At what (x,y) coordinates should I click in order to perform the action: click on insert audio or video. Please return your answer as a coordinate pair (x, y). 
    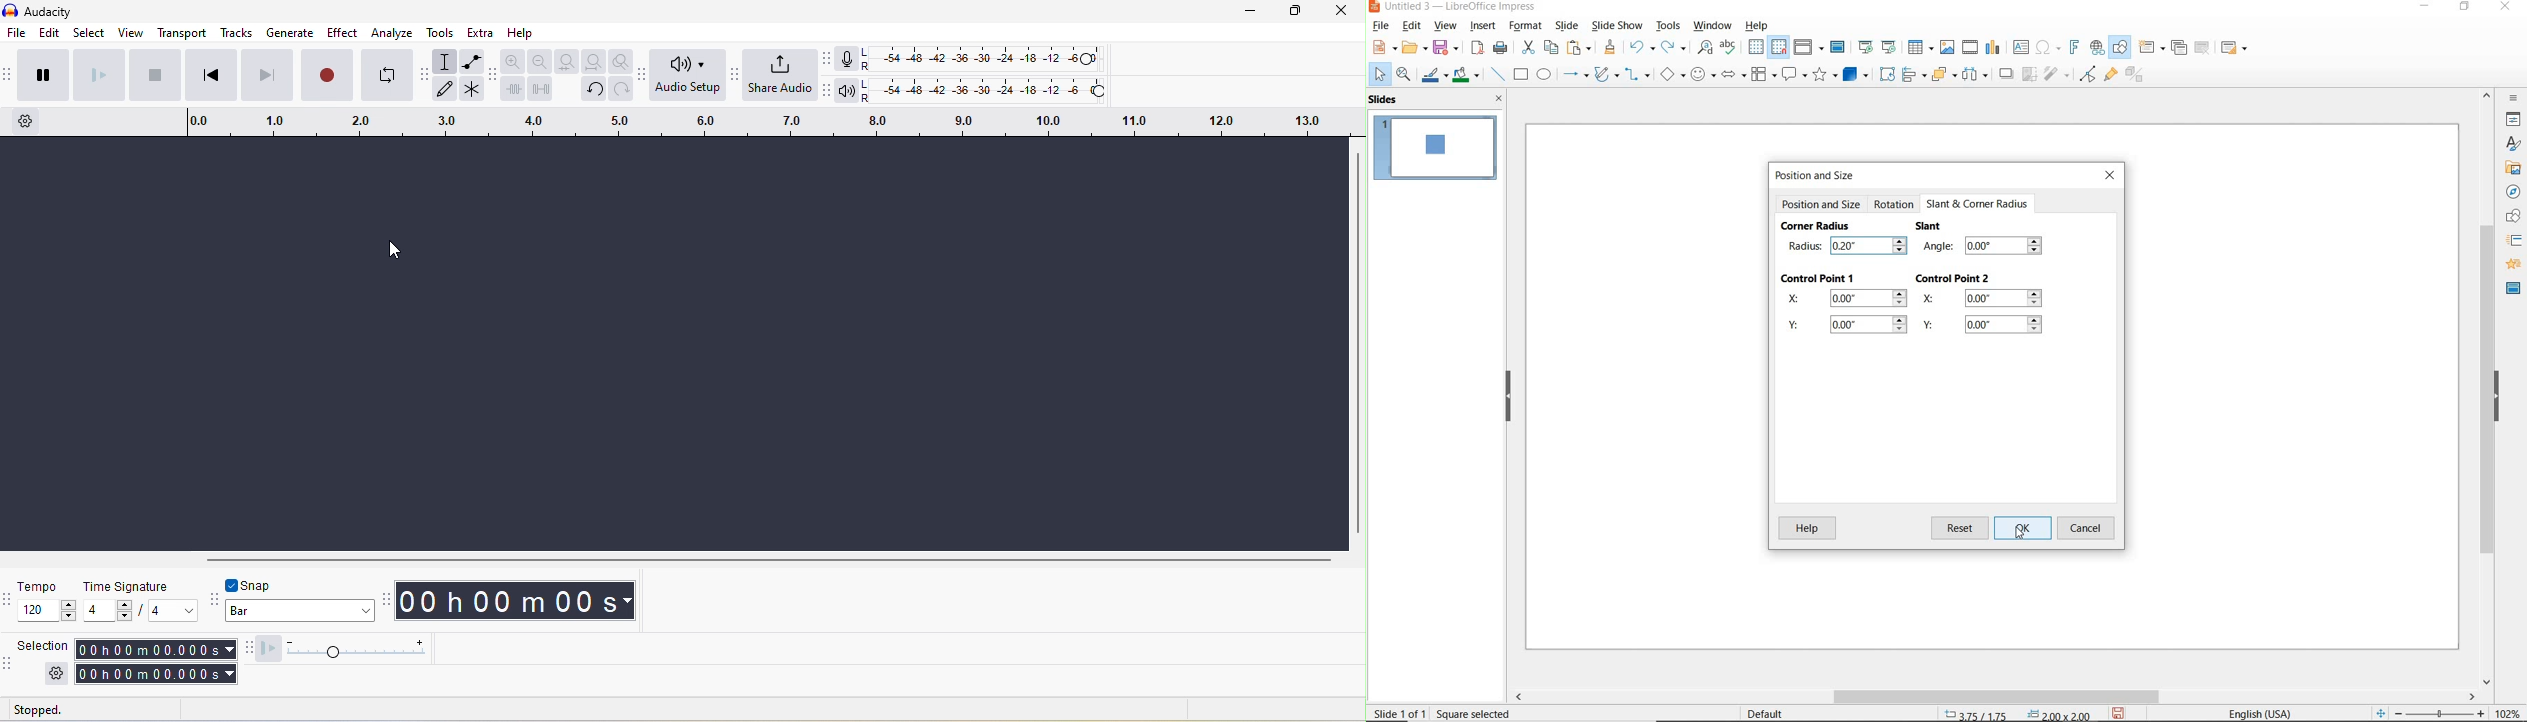
    Looking at the image, I should click on (1971, 48).